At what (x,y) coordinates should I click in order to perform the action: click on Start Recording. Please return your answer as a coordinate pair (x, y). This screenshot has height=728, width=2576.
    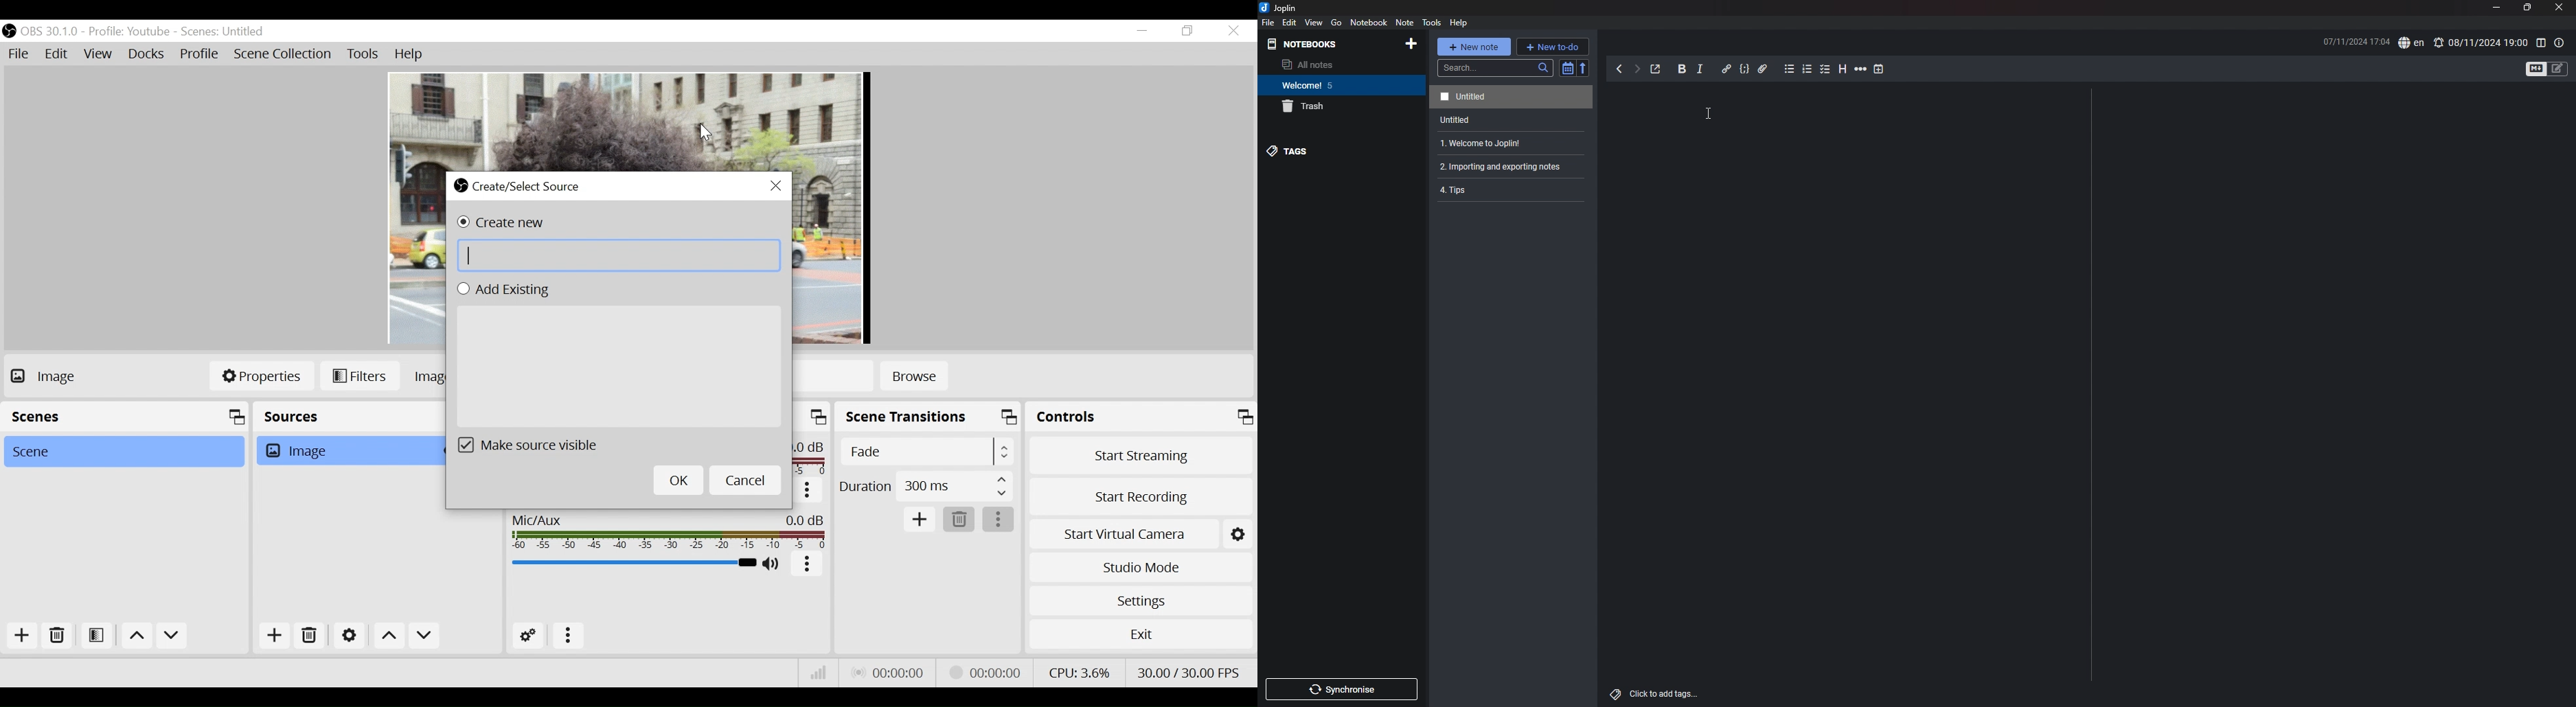
    Looking at the image, I should click on (1139, 498).